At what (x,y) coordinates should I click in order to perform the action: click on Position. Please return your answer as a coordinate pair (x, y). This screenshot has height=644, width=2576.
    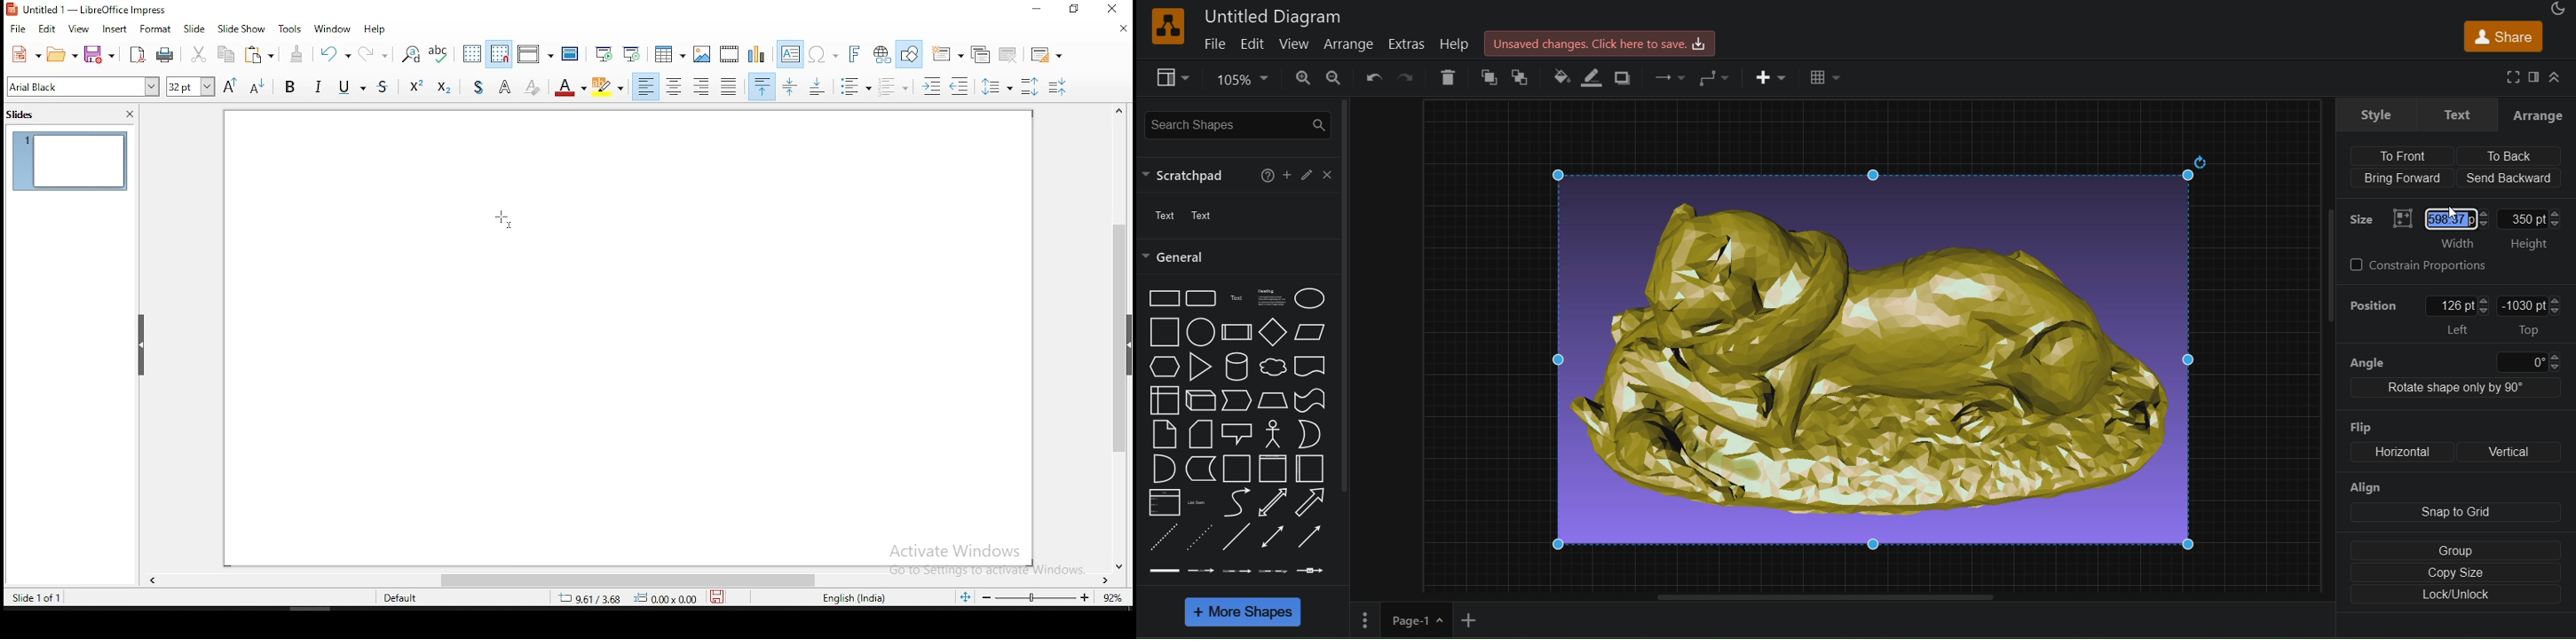
    Looking at the image, I should click on (2375, 304).